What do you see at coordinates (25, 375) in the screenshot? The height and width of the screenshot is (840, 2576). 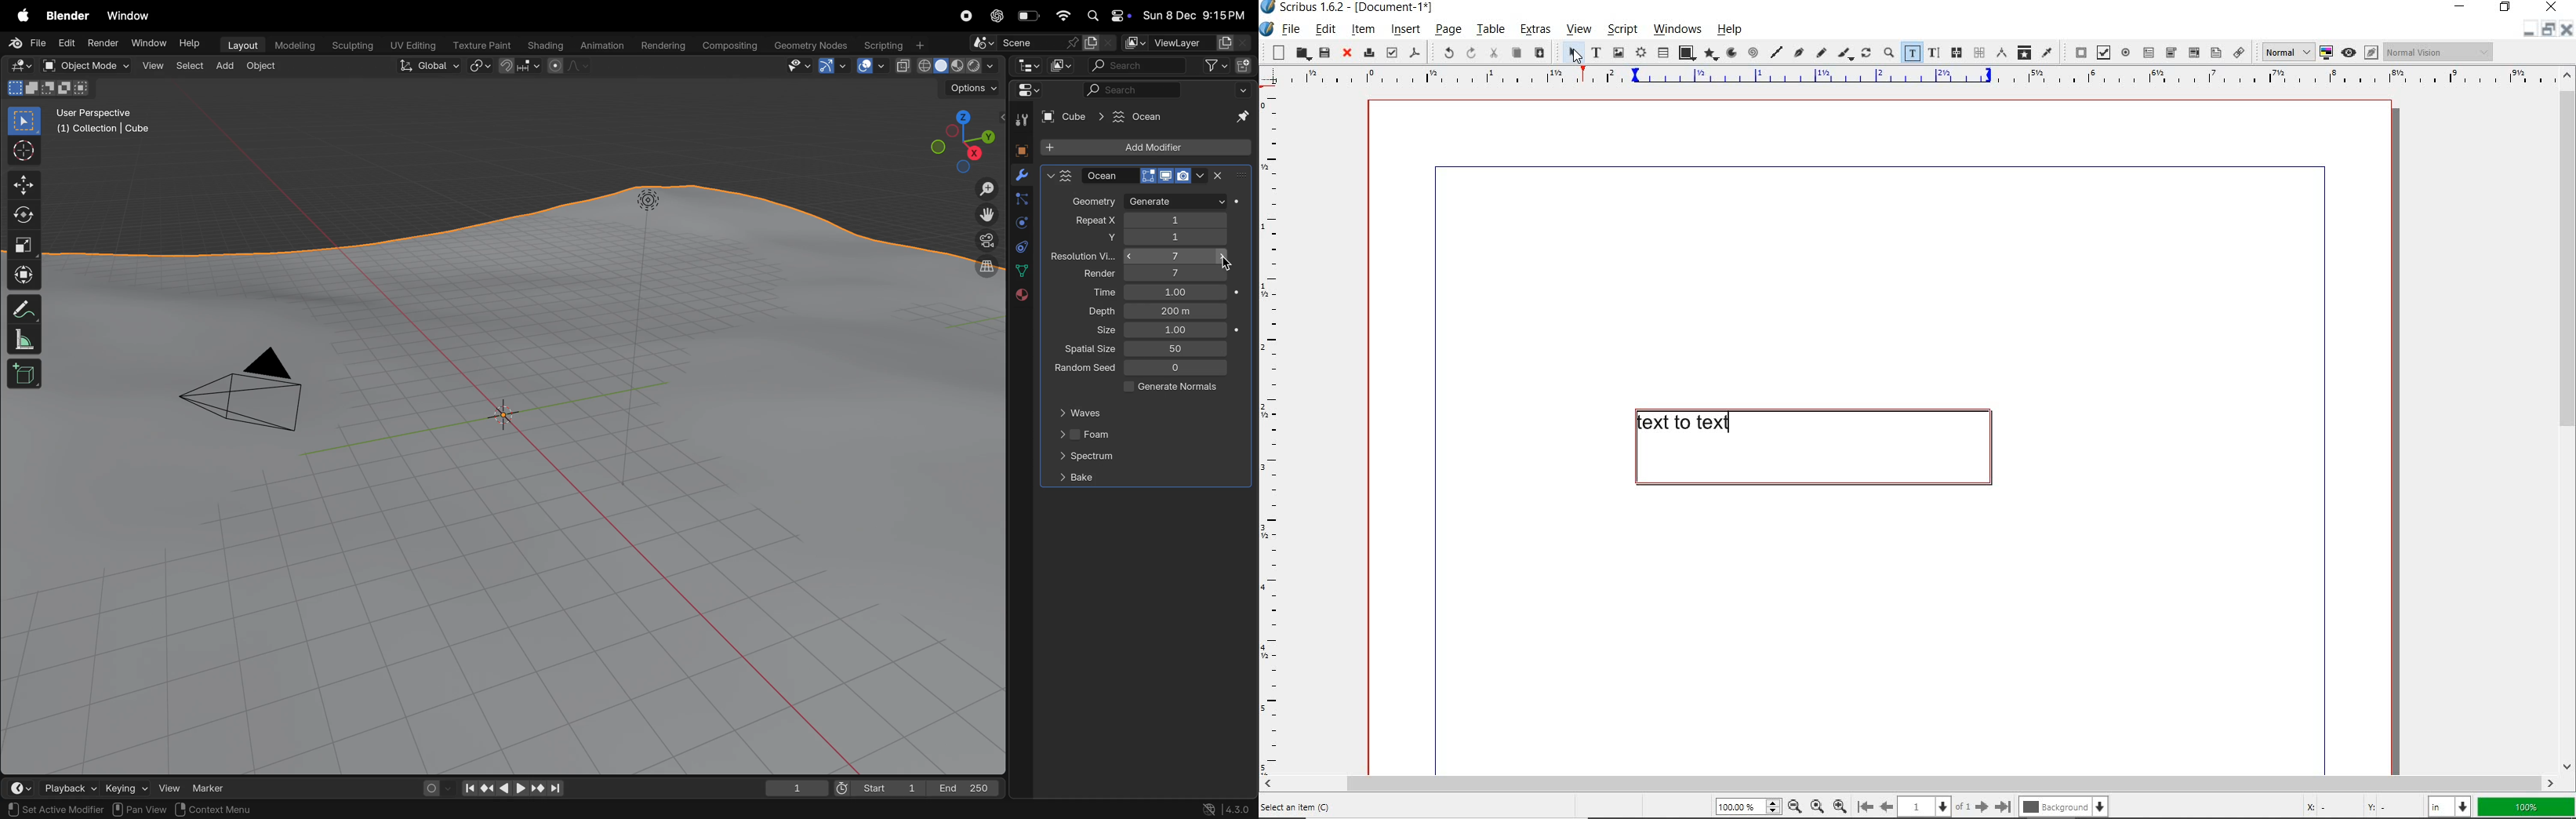 I see `add cube` at bounding box center [25, 375].